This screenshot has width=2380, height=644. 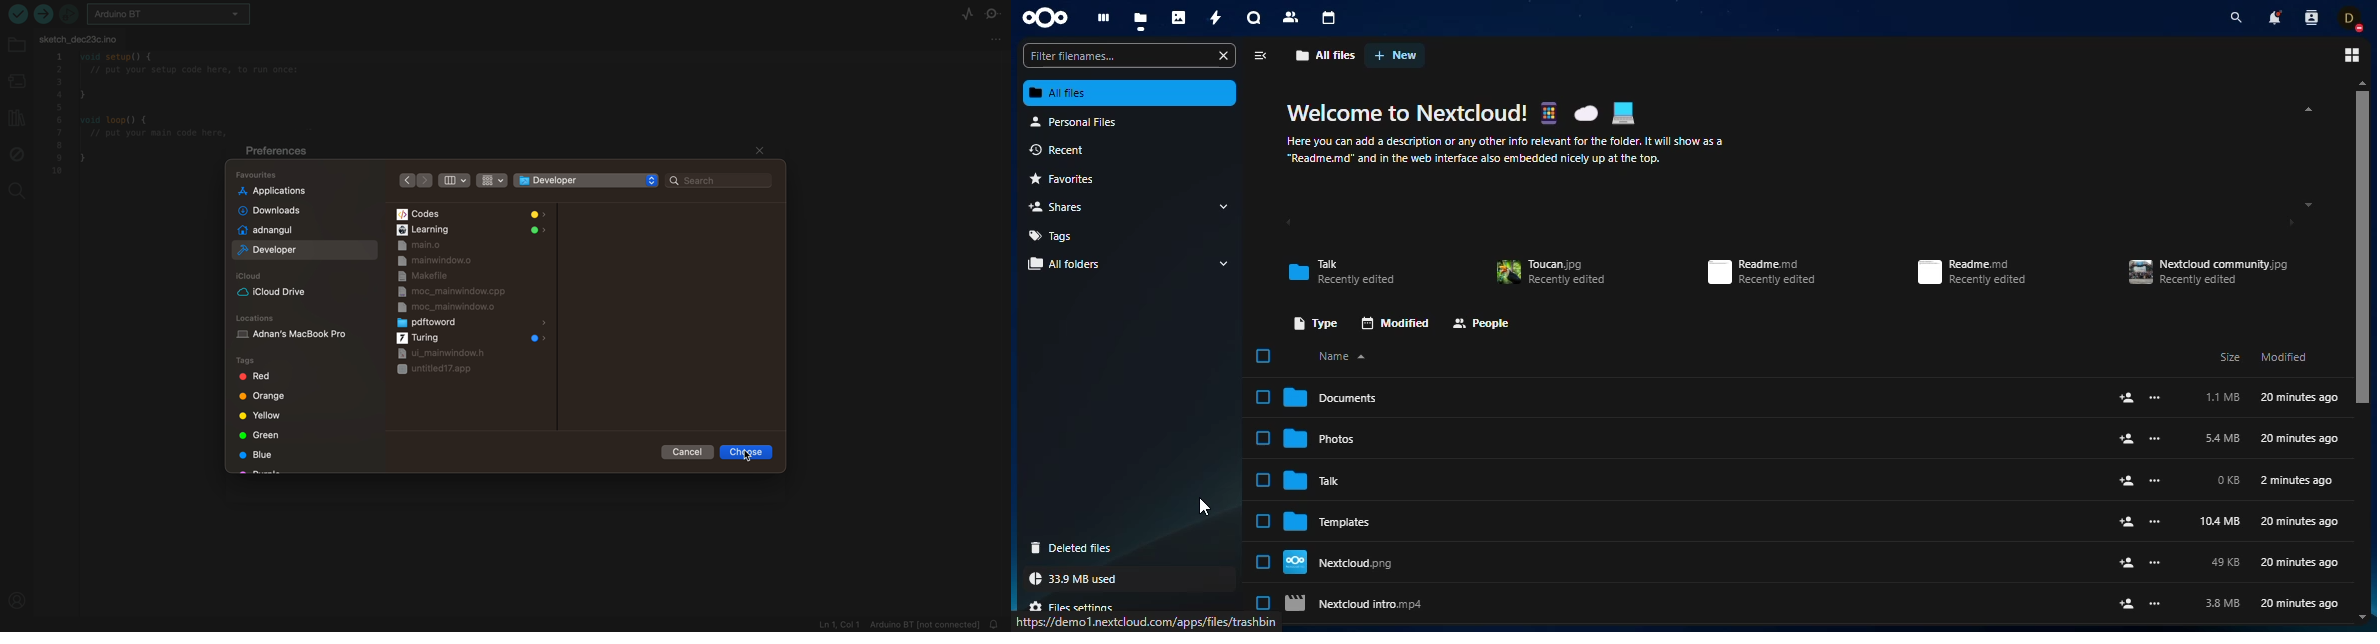 I want to click on Size, so click(x=2226, y=358).